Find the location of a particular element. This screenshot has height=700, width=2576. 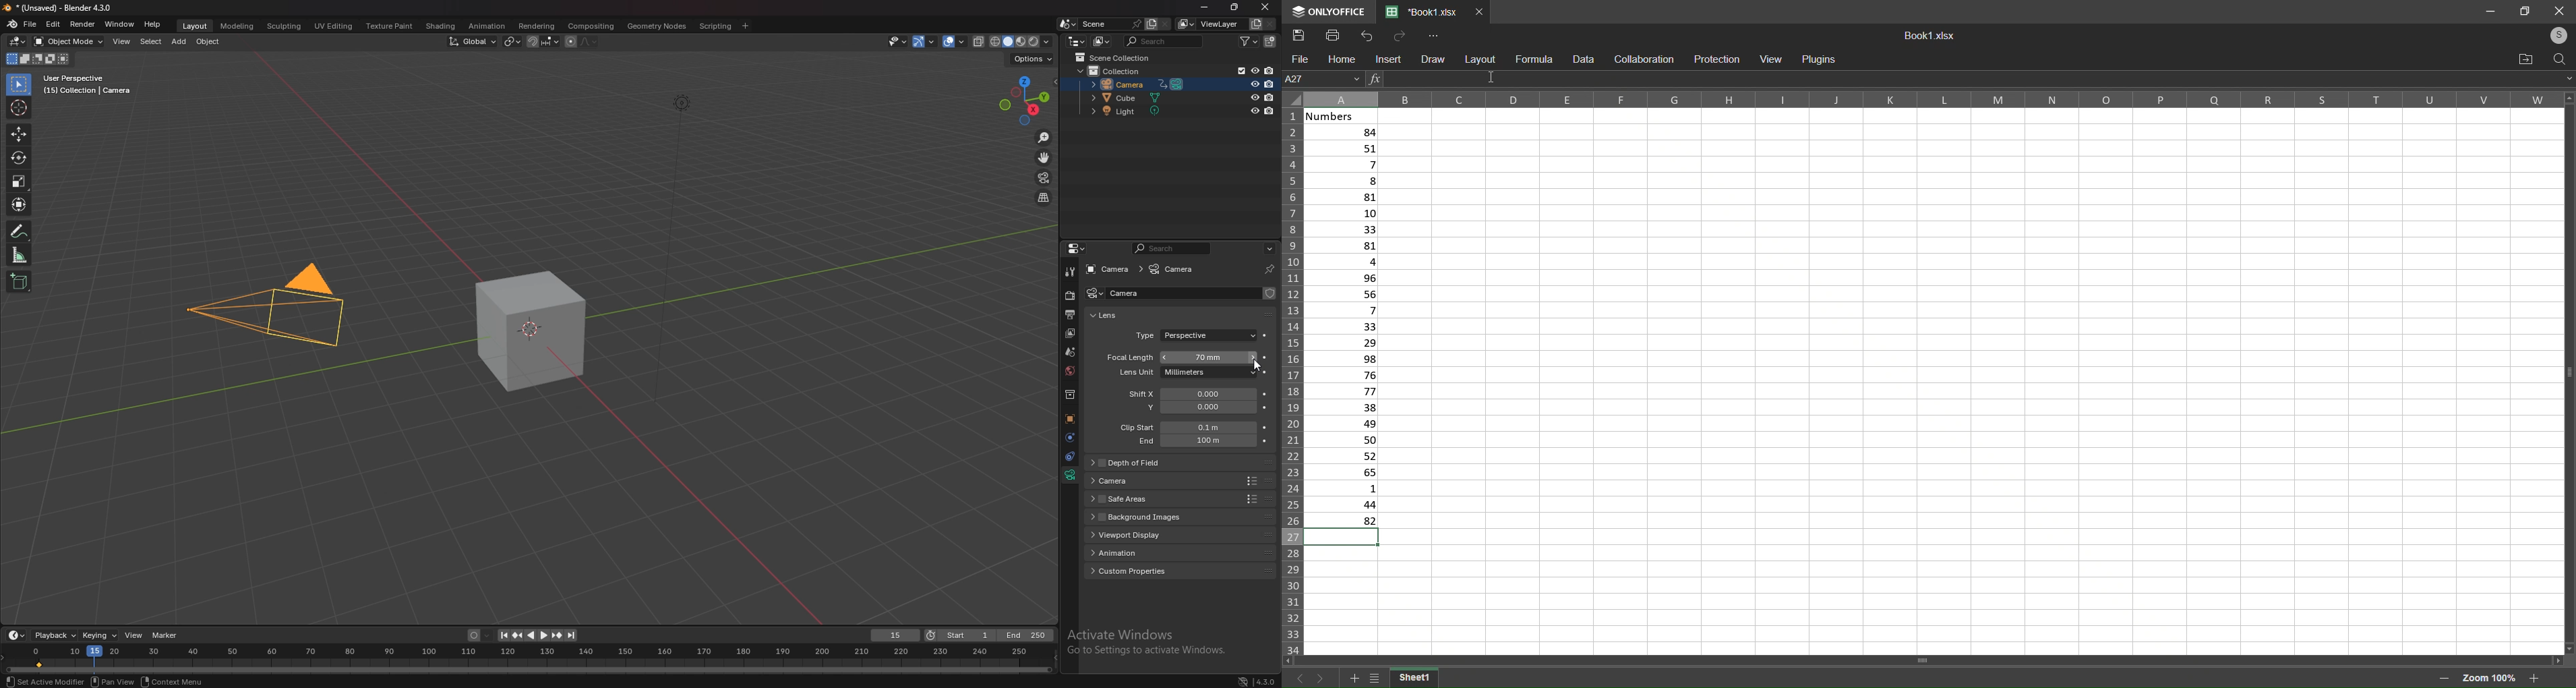

browse scene is located at coordinates (1066, 24).